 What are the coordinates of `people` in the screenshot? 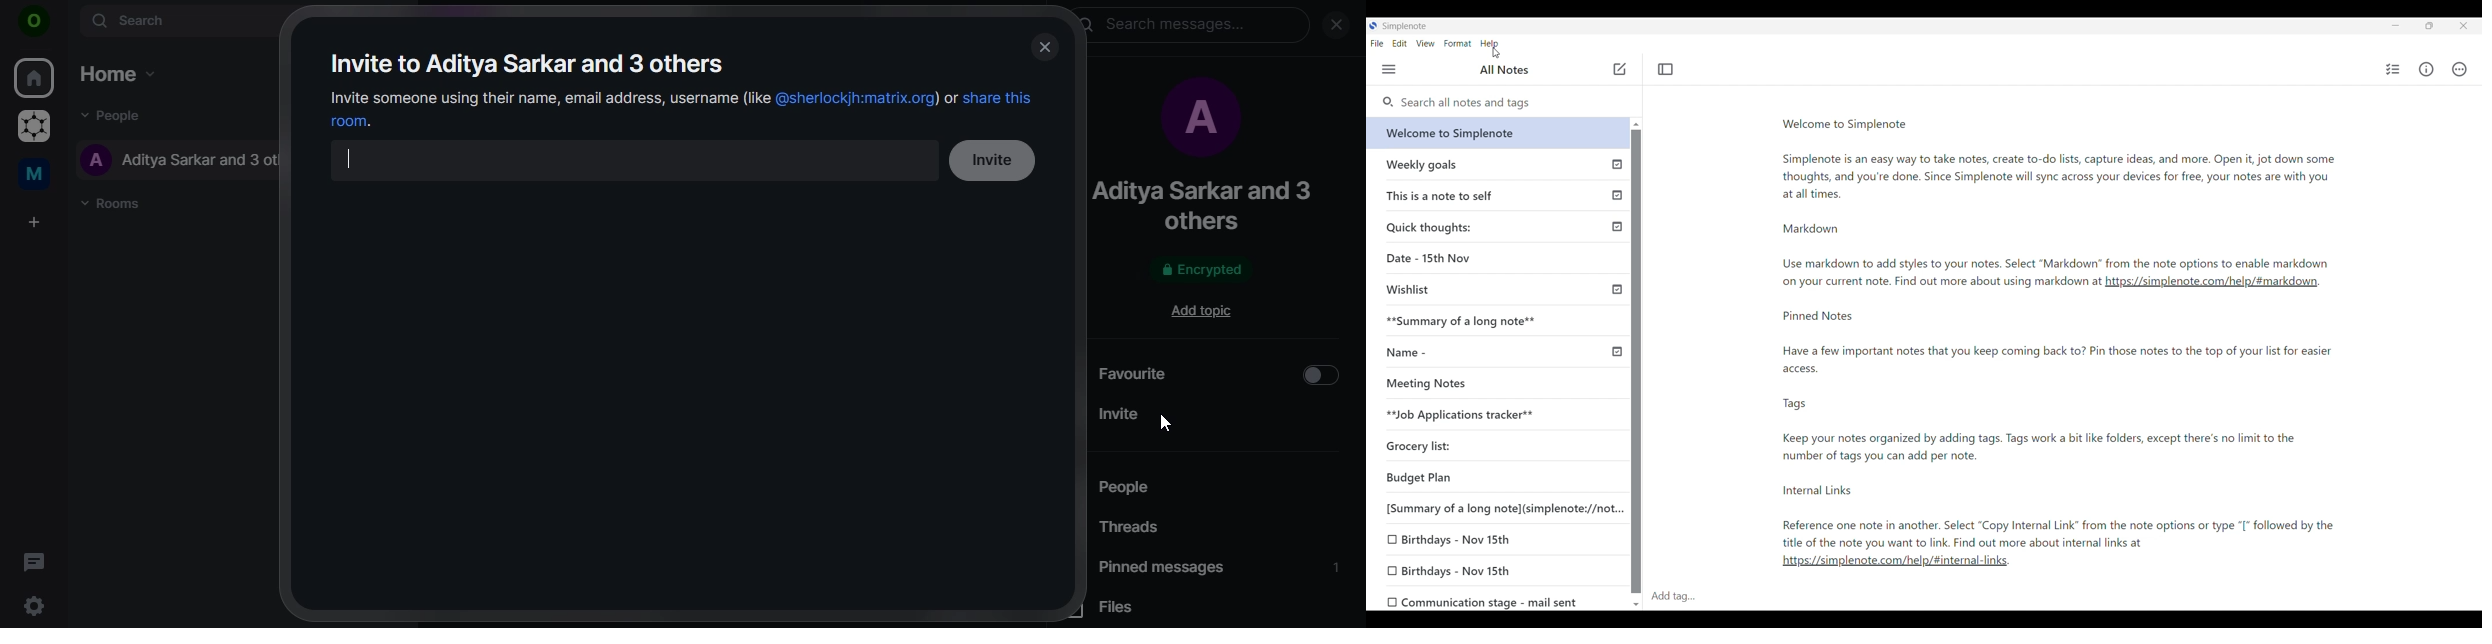 It's located at (1152, 488).